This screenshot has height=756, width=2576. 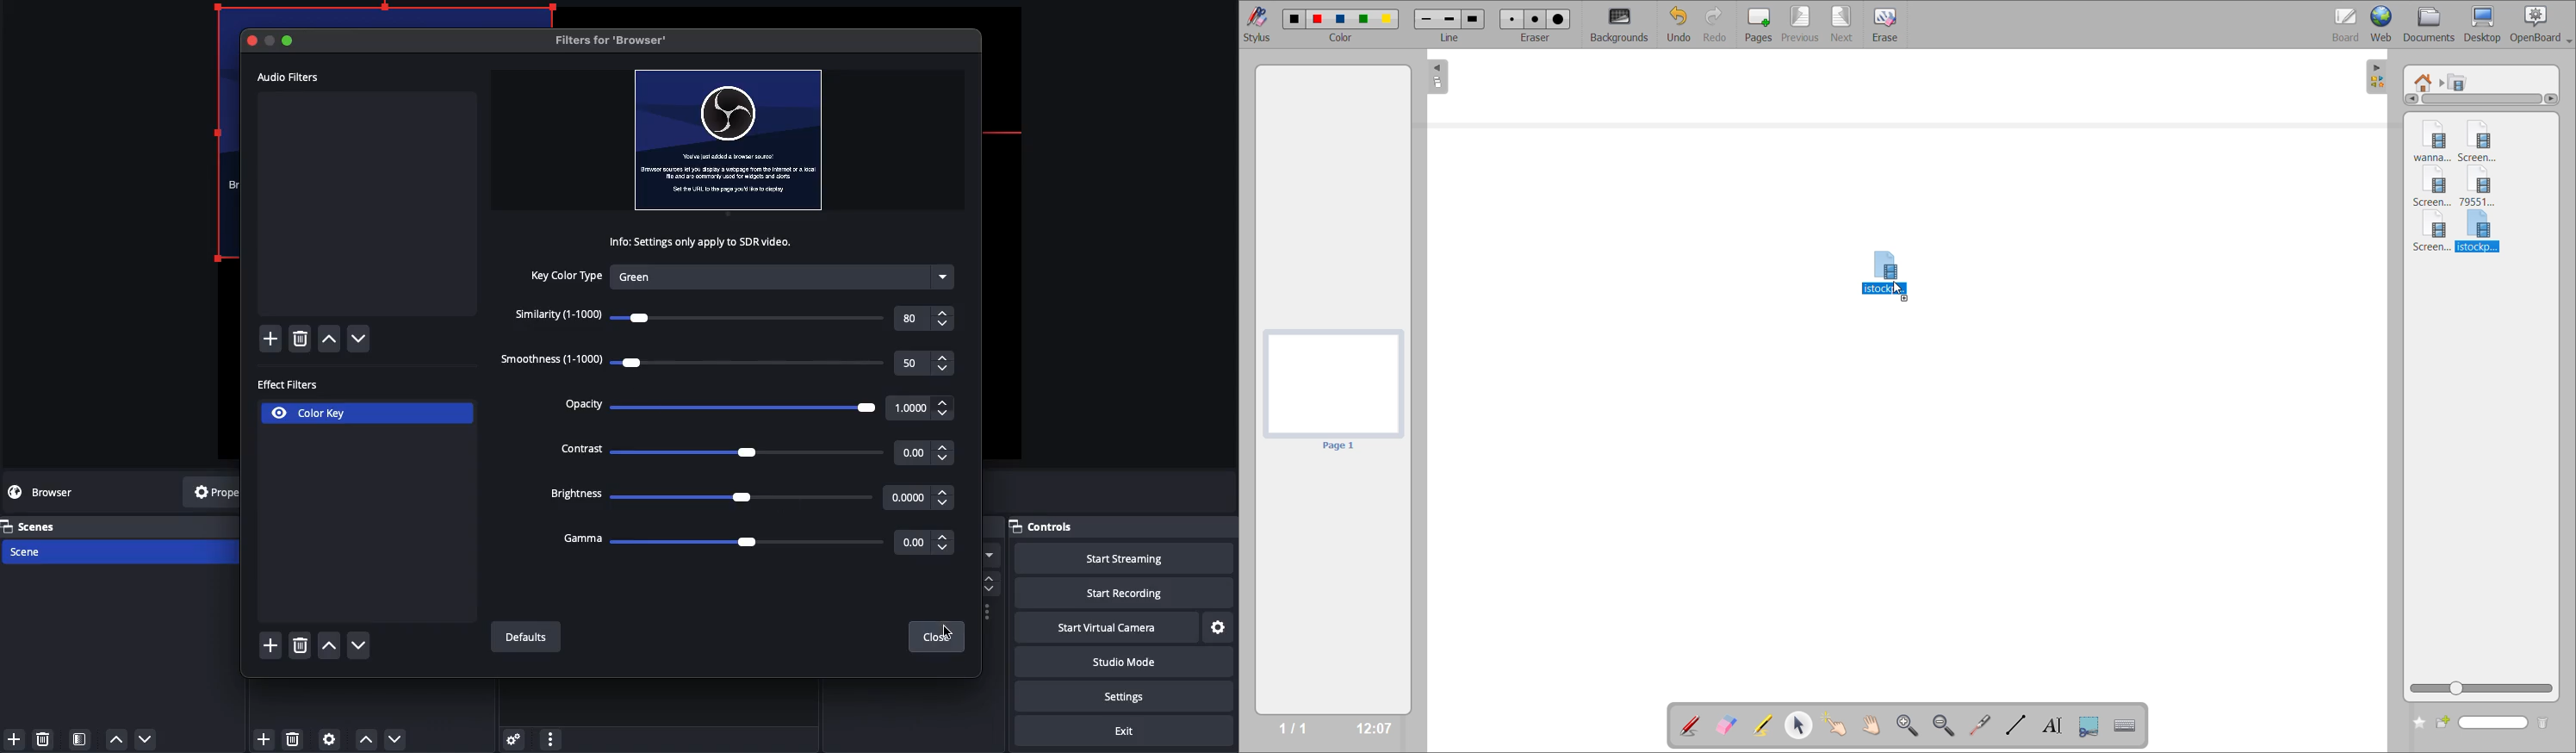 I want to click on board, so click(x=2342, y=22).